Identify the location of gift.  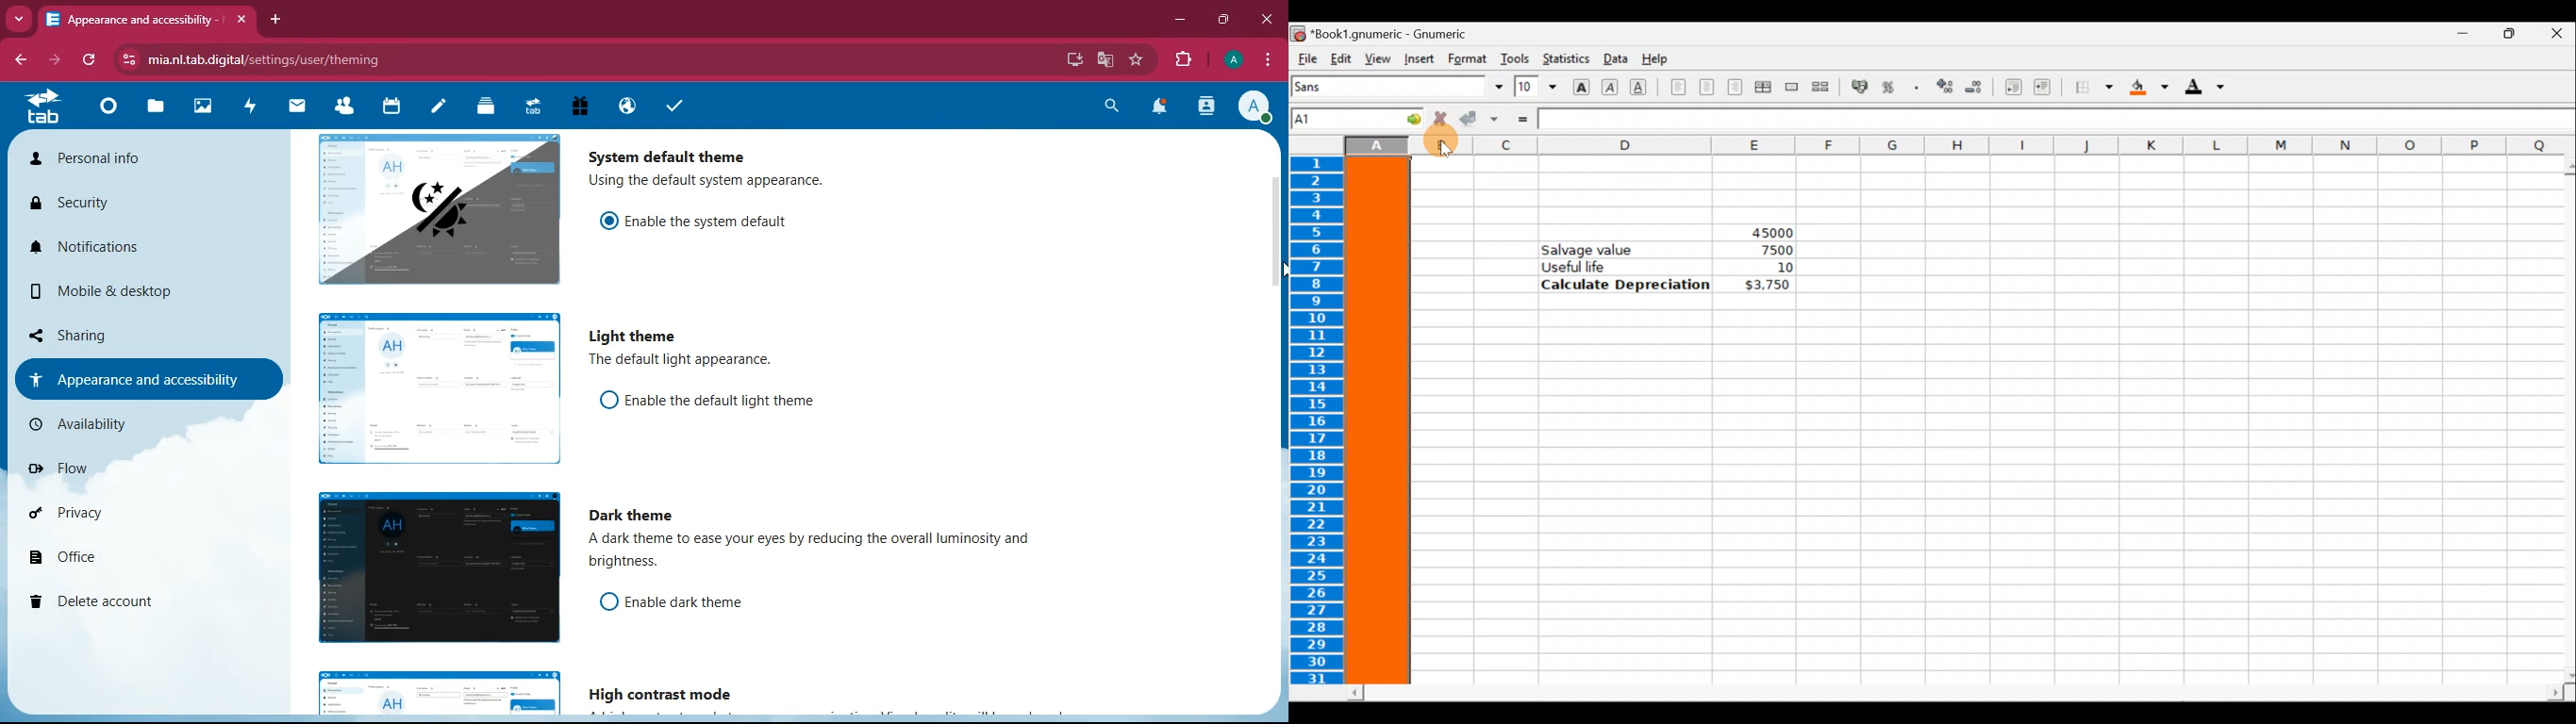
(579, 106).